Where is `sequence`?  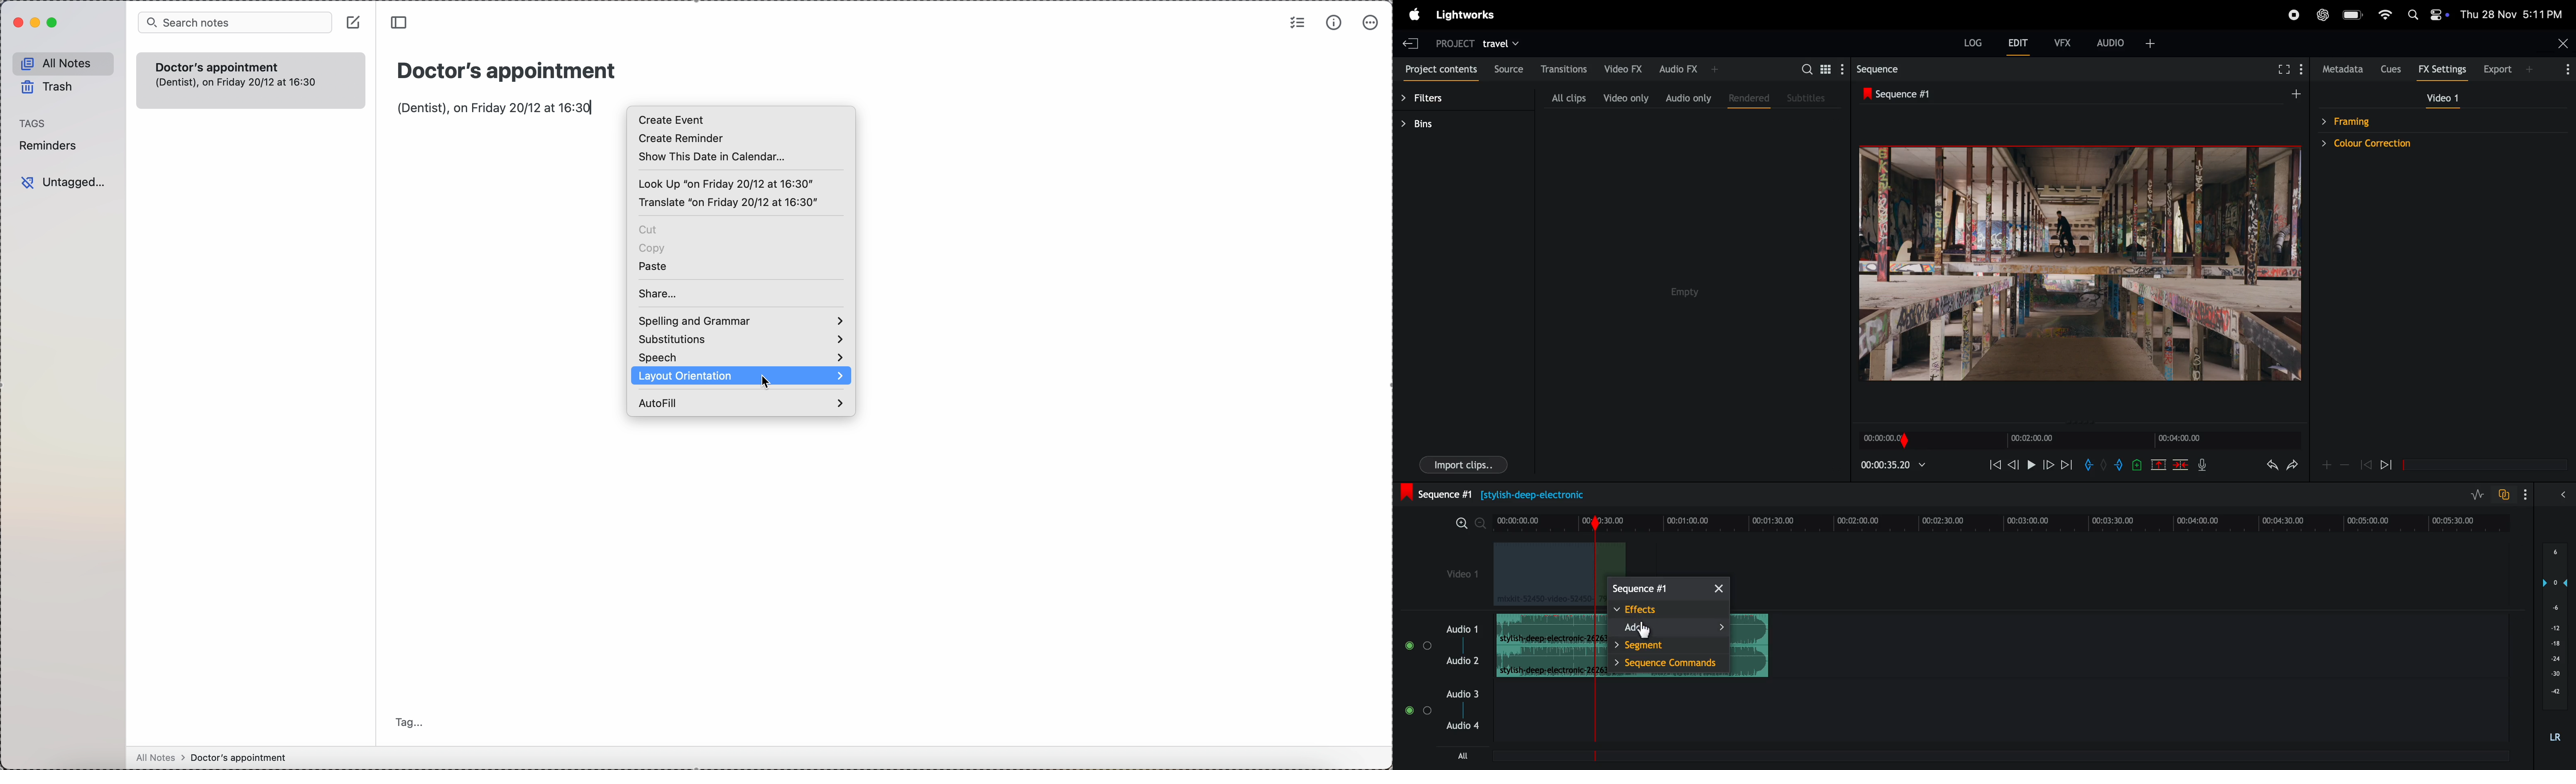 sequence is located at coordinates (1667, 588).